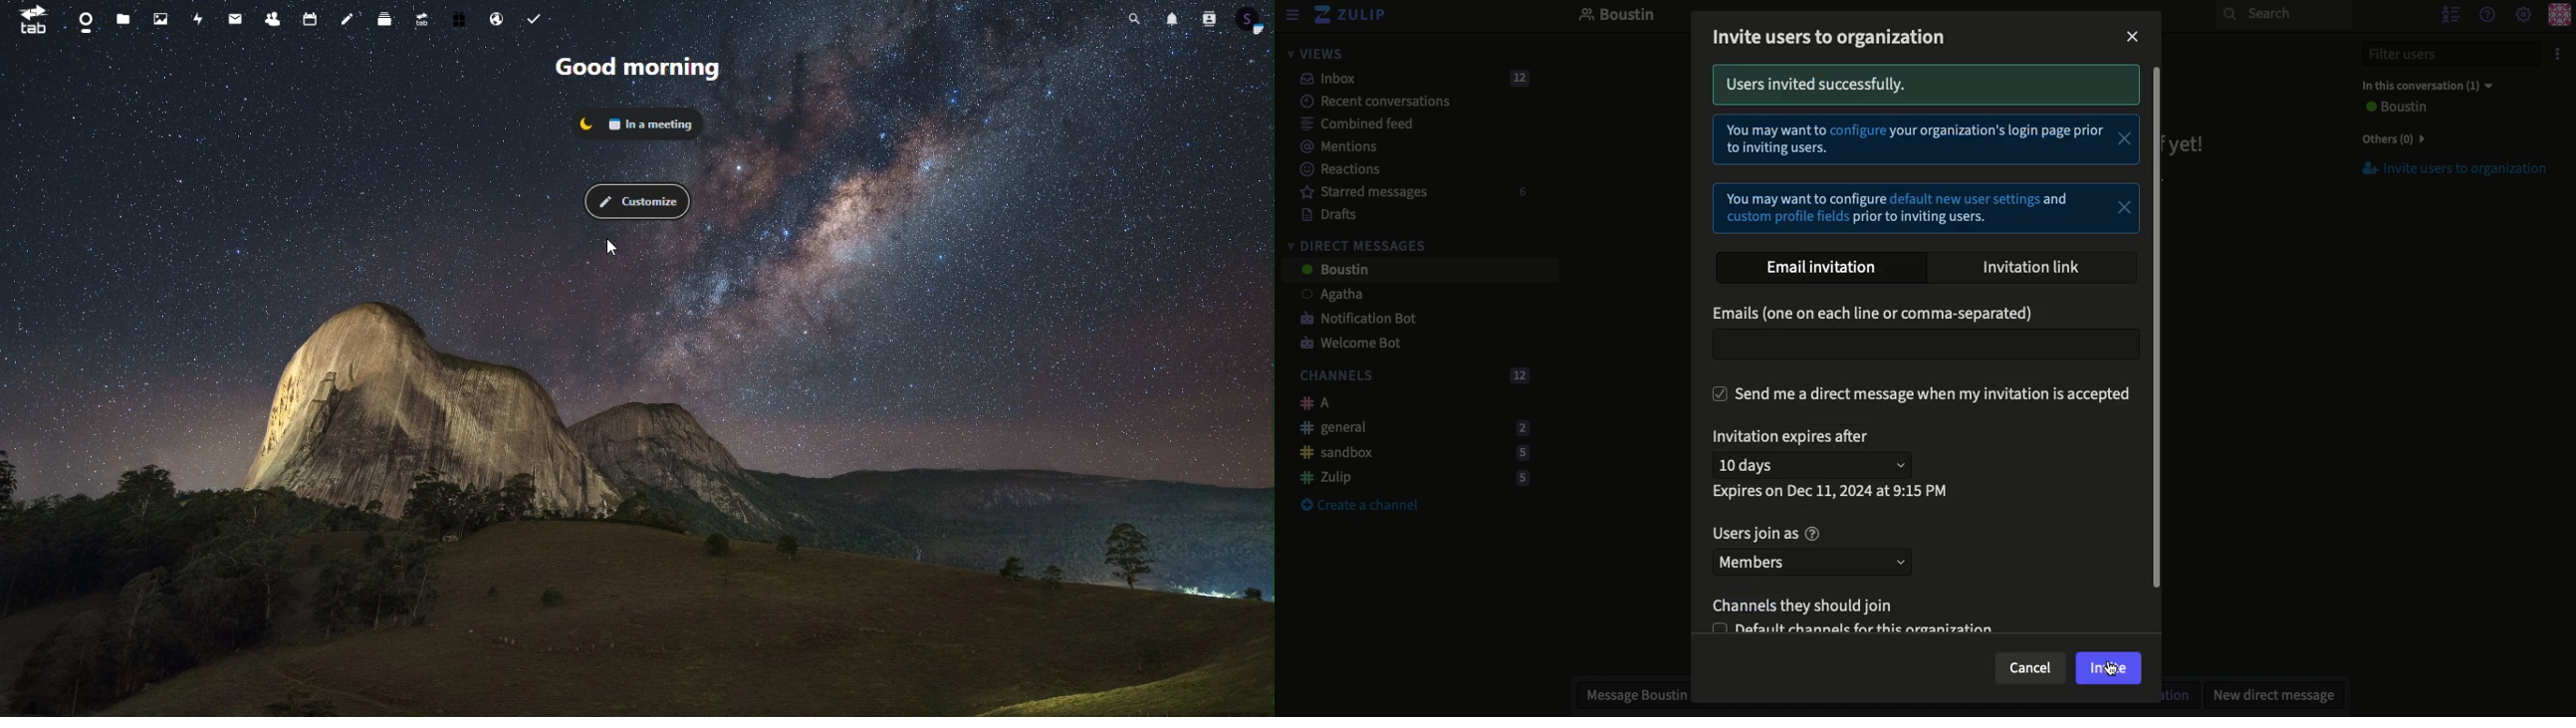 The image size is (2576, 728). Describe the element at coordinates (2440, 54) in the screenshot. I see `Filter users` at that location.